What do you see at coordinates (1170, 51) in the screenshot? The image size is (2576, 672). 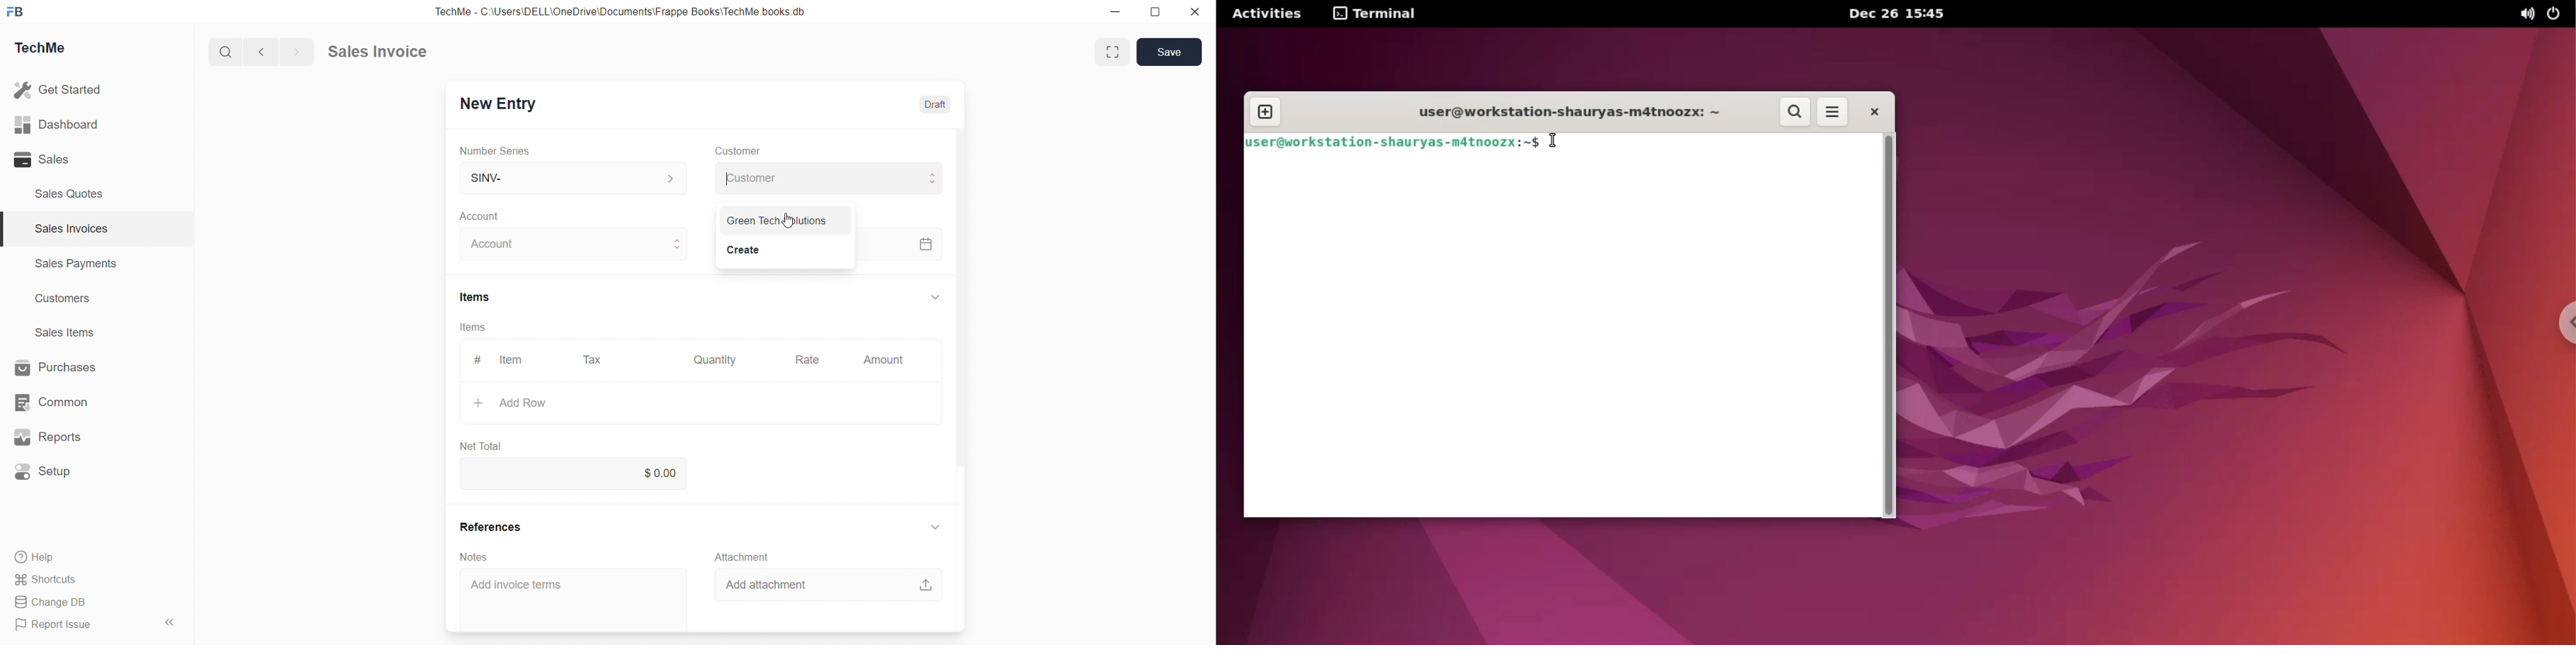 I see `Save` at bounding box center [1170, 51].